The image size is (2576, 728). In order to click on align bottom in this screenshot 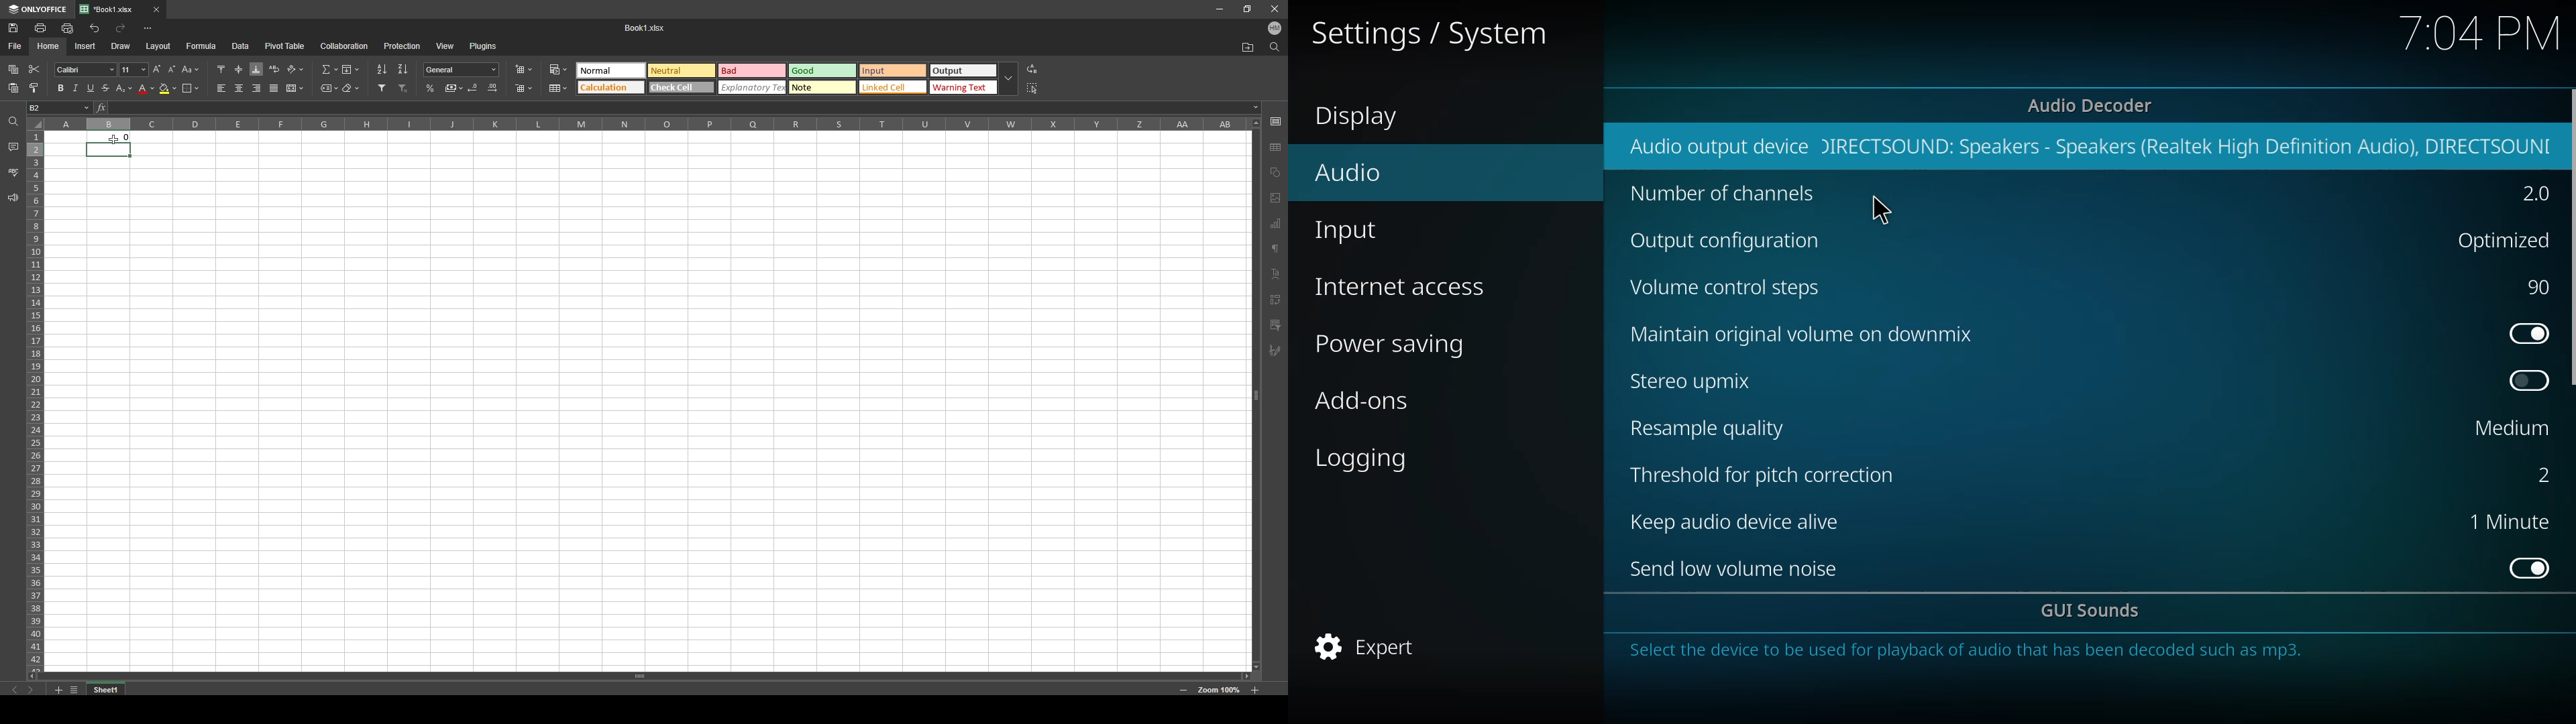, I will do `click(257, 69)`.